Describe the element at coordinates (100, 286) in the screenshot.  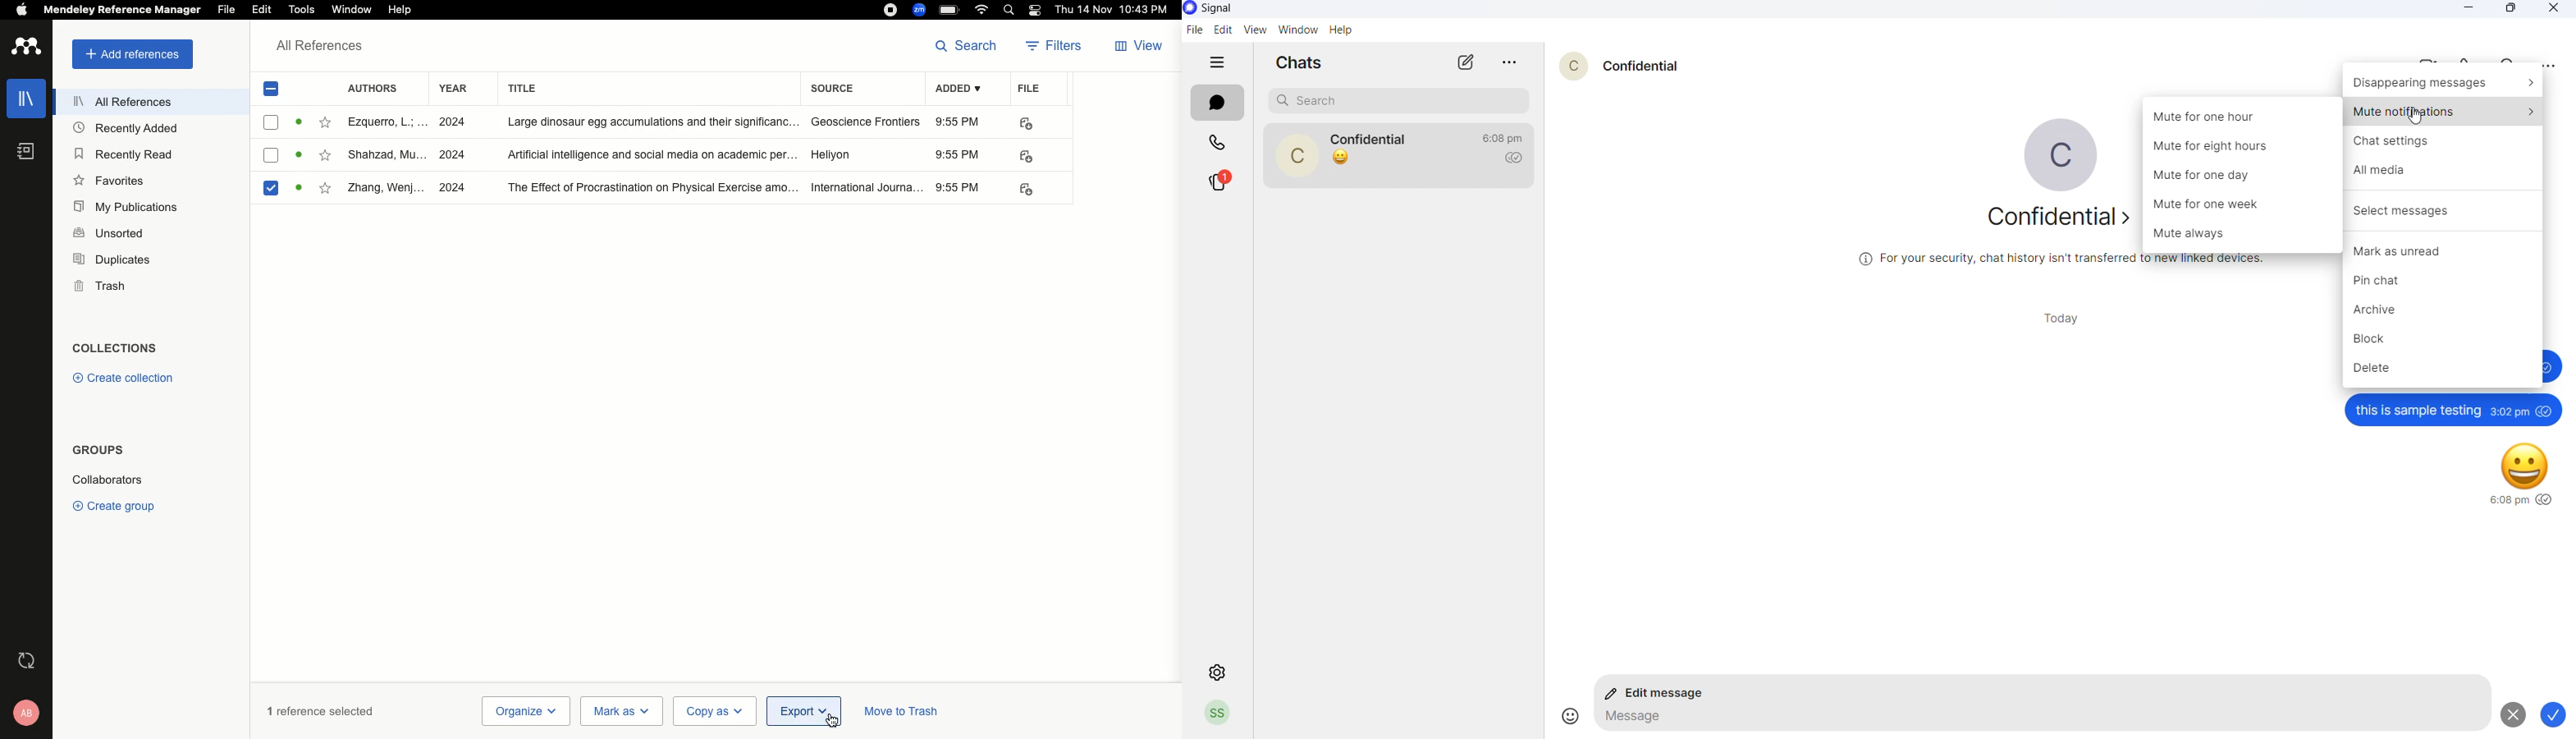
I see `Trash` at that location.